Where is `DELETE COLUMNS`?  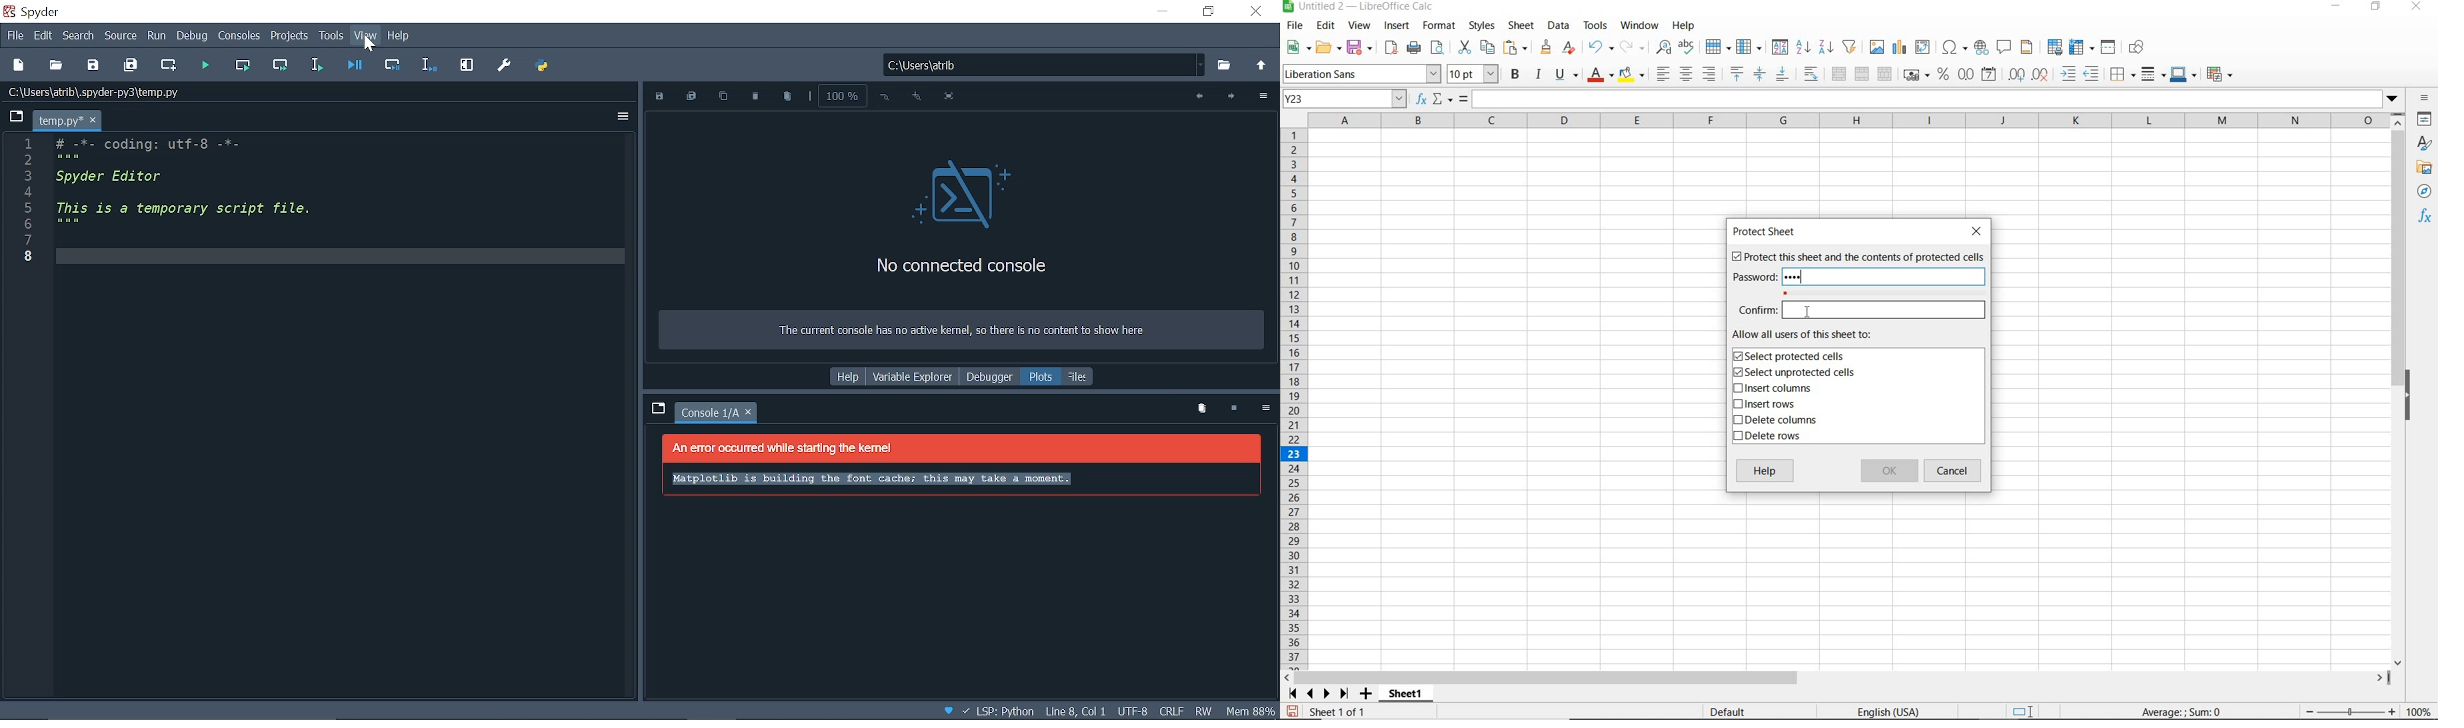
DELETE COLUMNS is located at coordinates (1781, 421).